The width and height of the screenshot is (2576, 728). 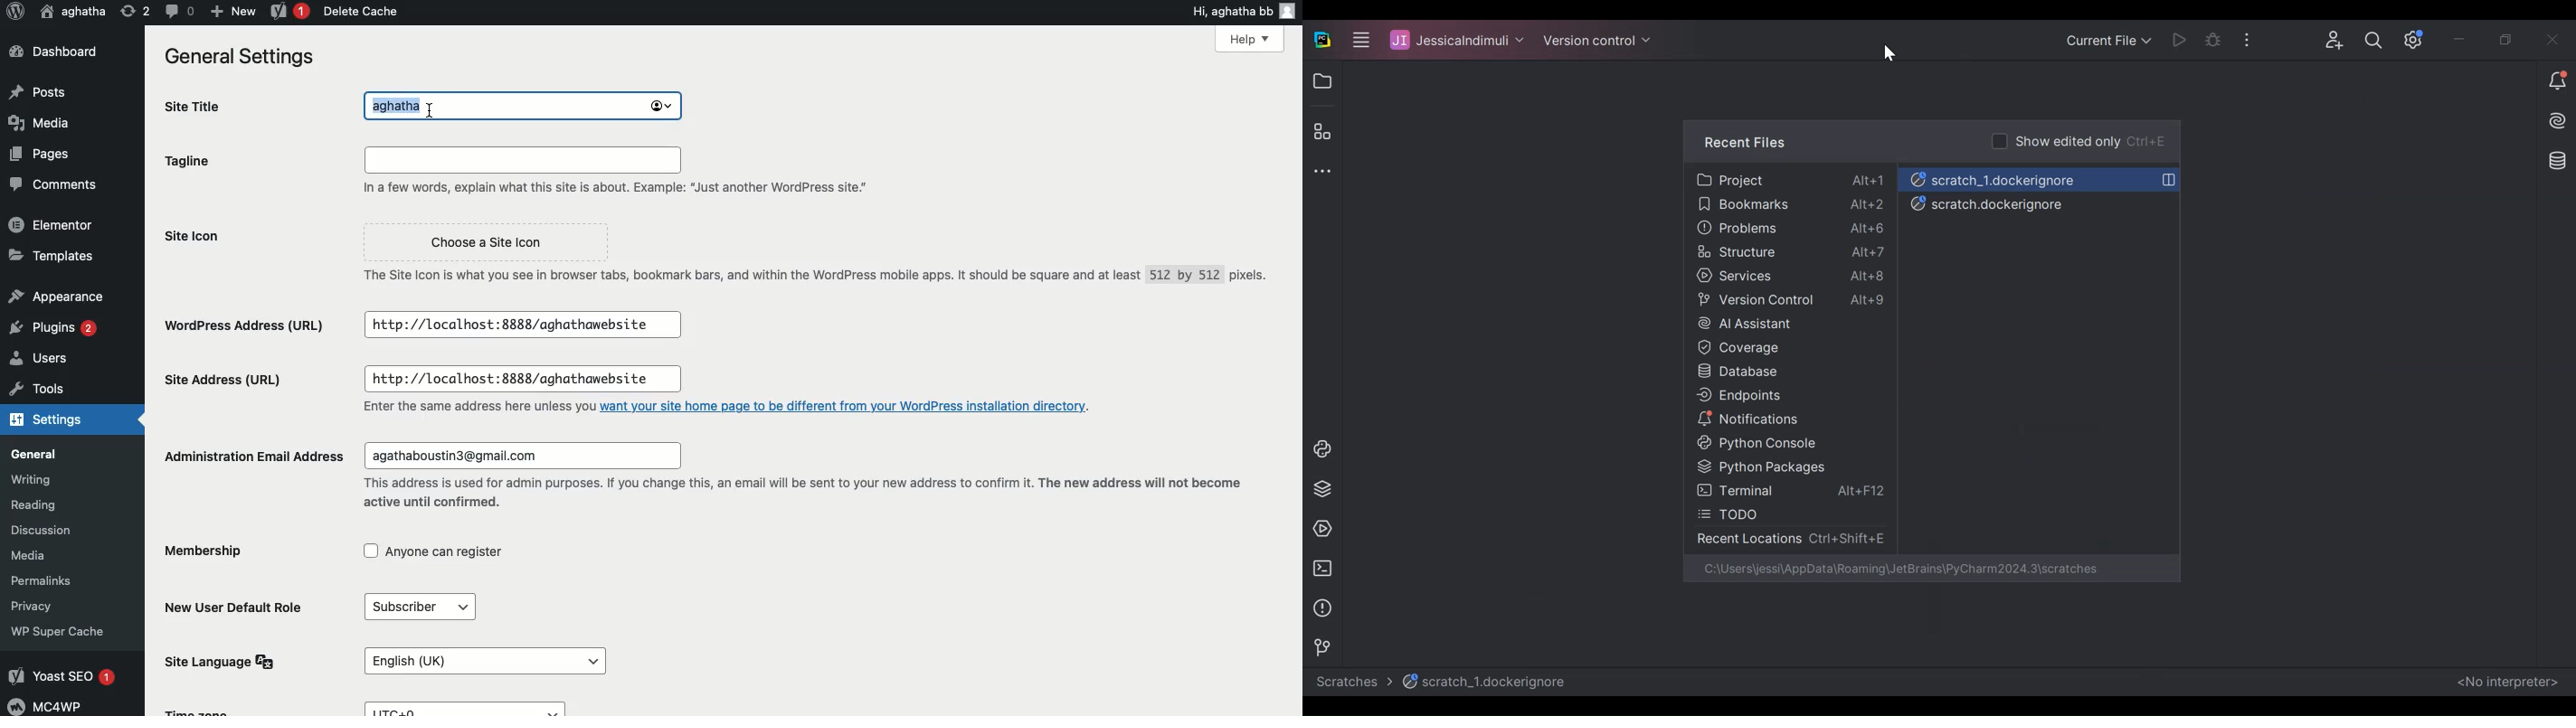 What do you see at coordinates (1787, 538) in the screenshot?
I see `Recent location` at bounding box center [1787, 538].